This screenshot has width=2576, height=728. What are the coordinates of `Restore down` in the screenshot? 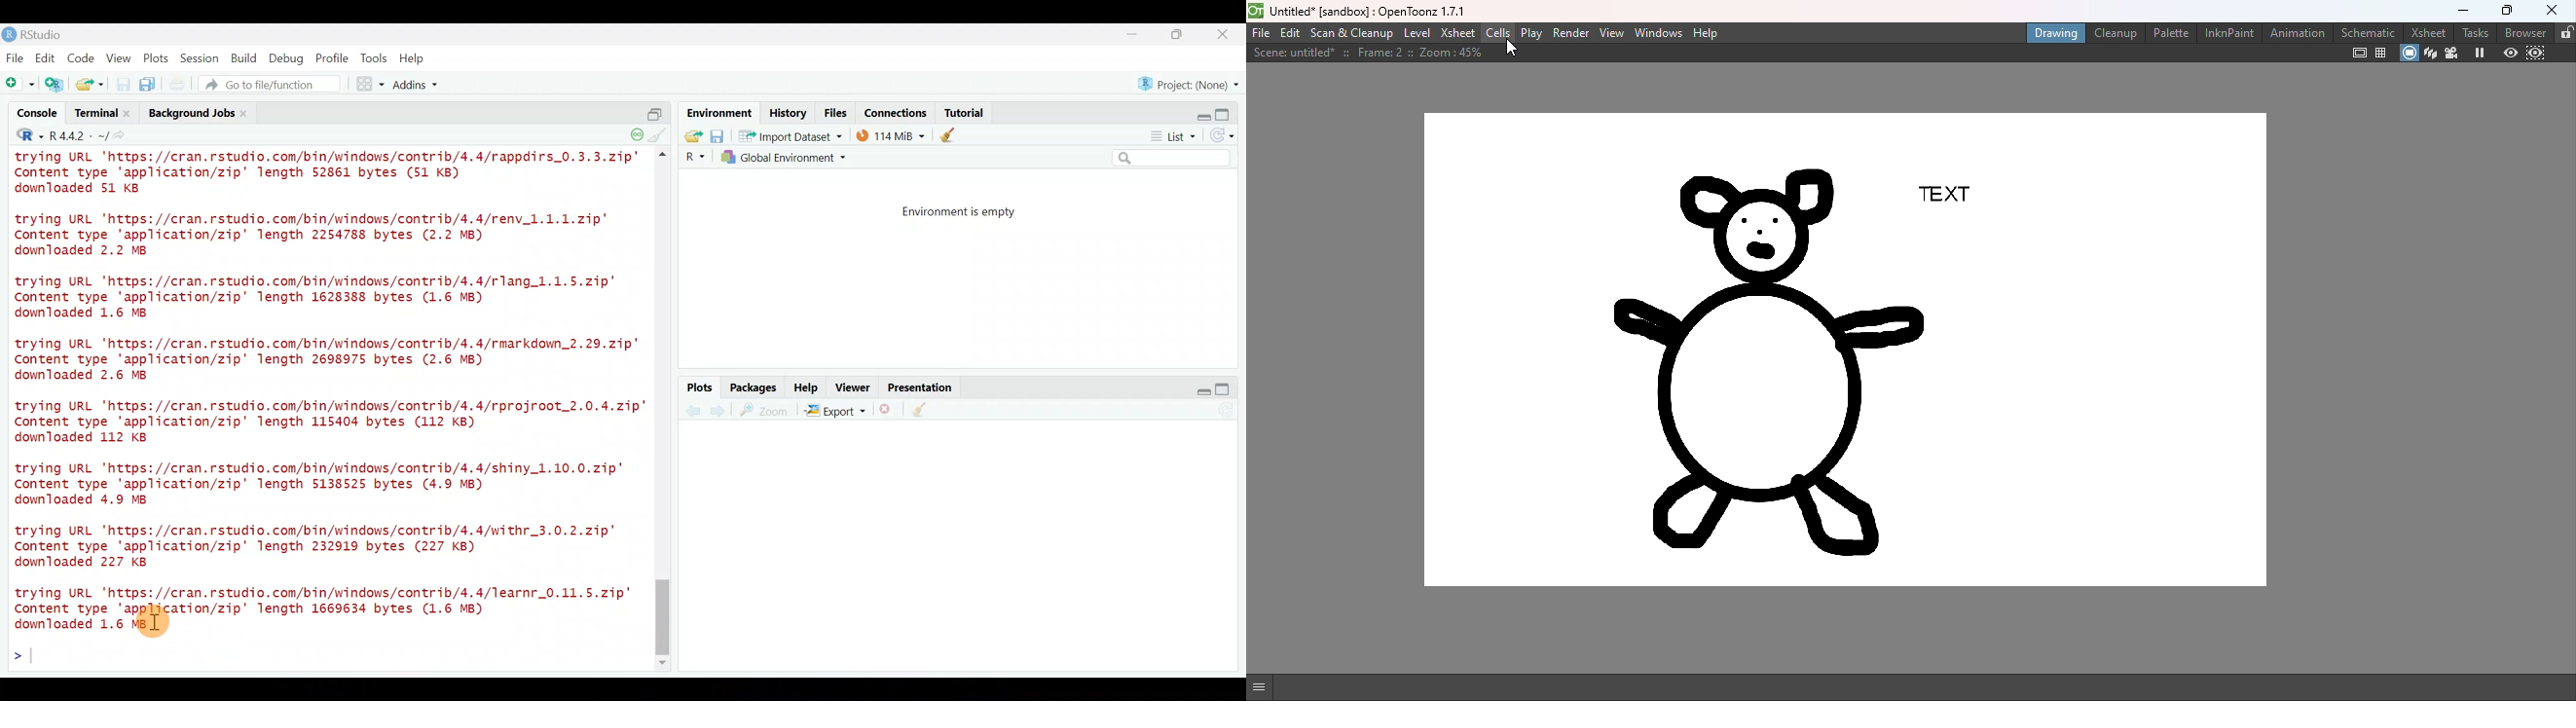 It's located at (1197, 389).